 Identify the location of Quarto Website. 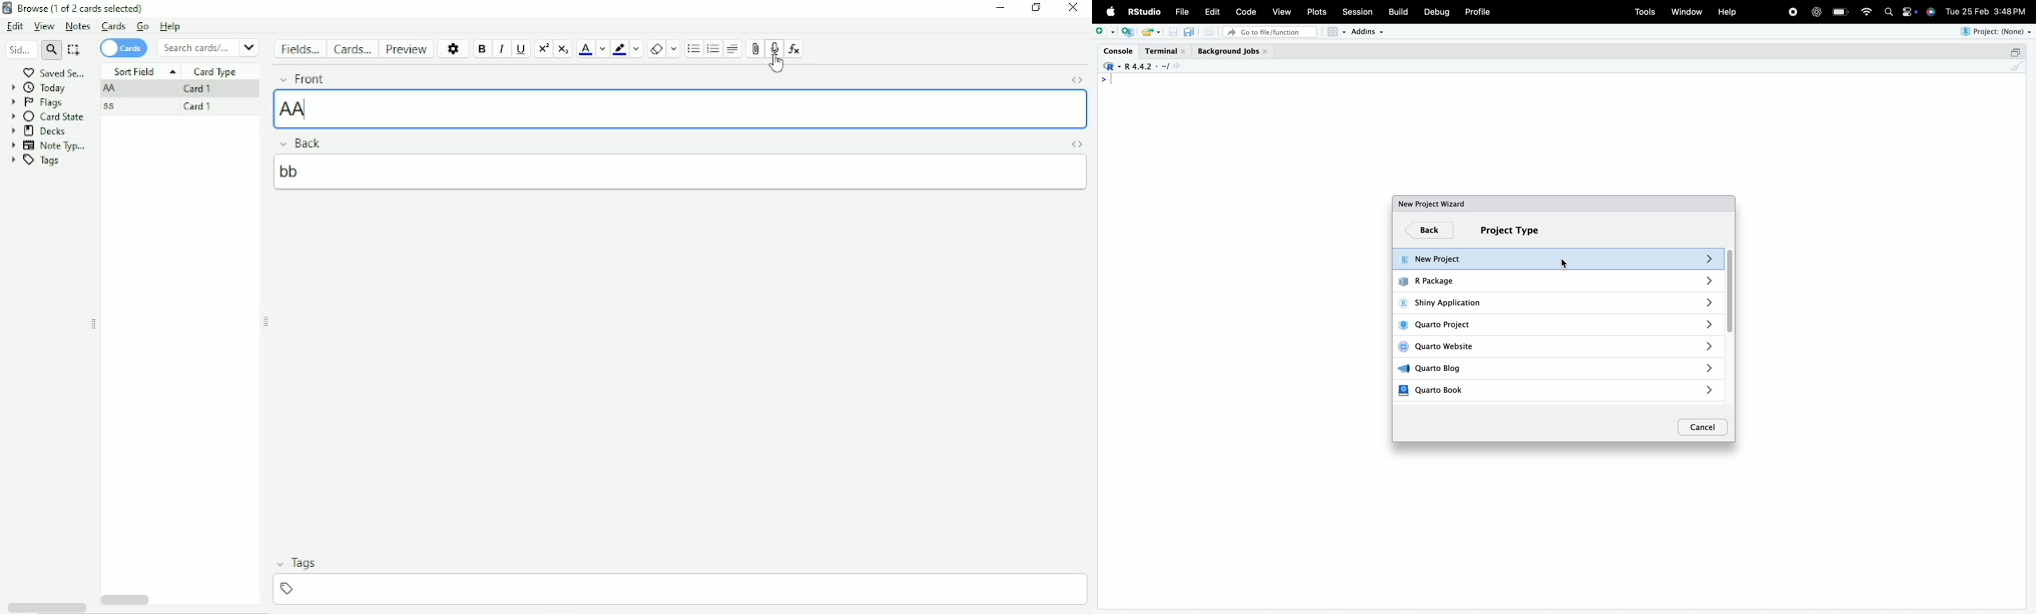
(1558, 347).